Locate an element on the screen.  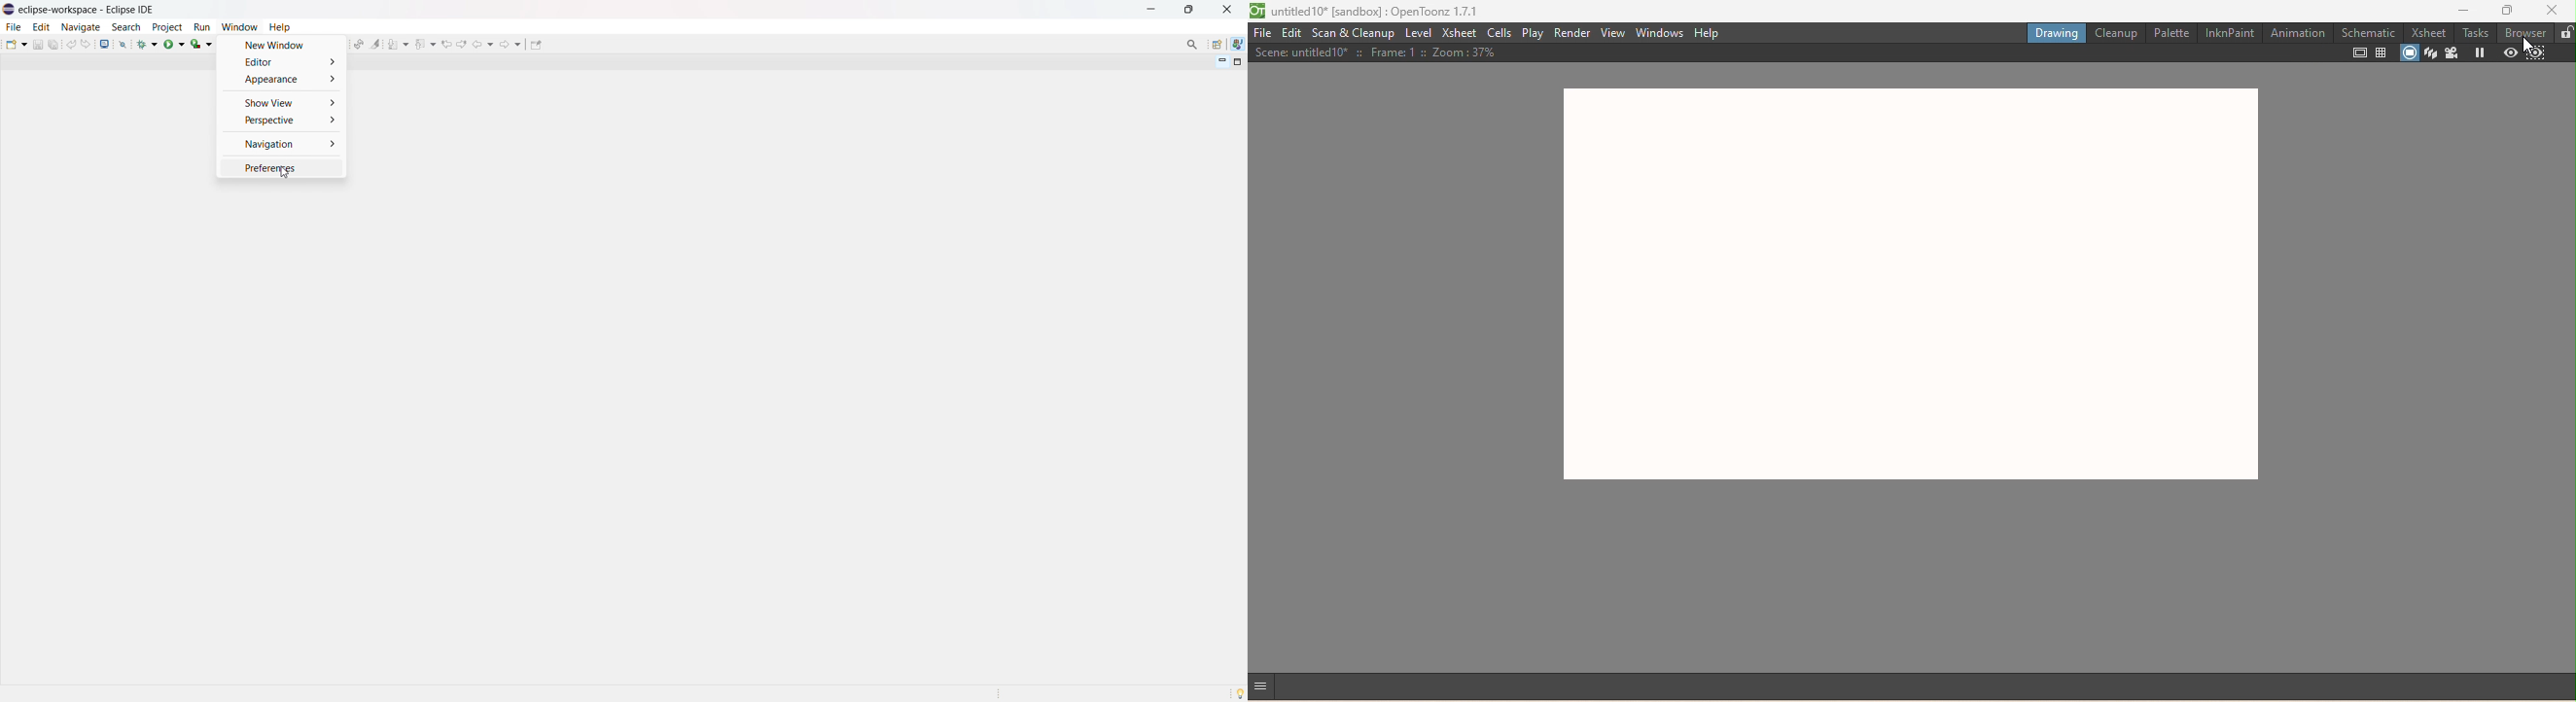
Tasks is located at coordinates (2476, 31).